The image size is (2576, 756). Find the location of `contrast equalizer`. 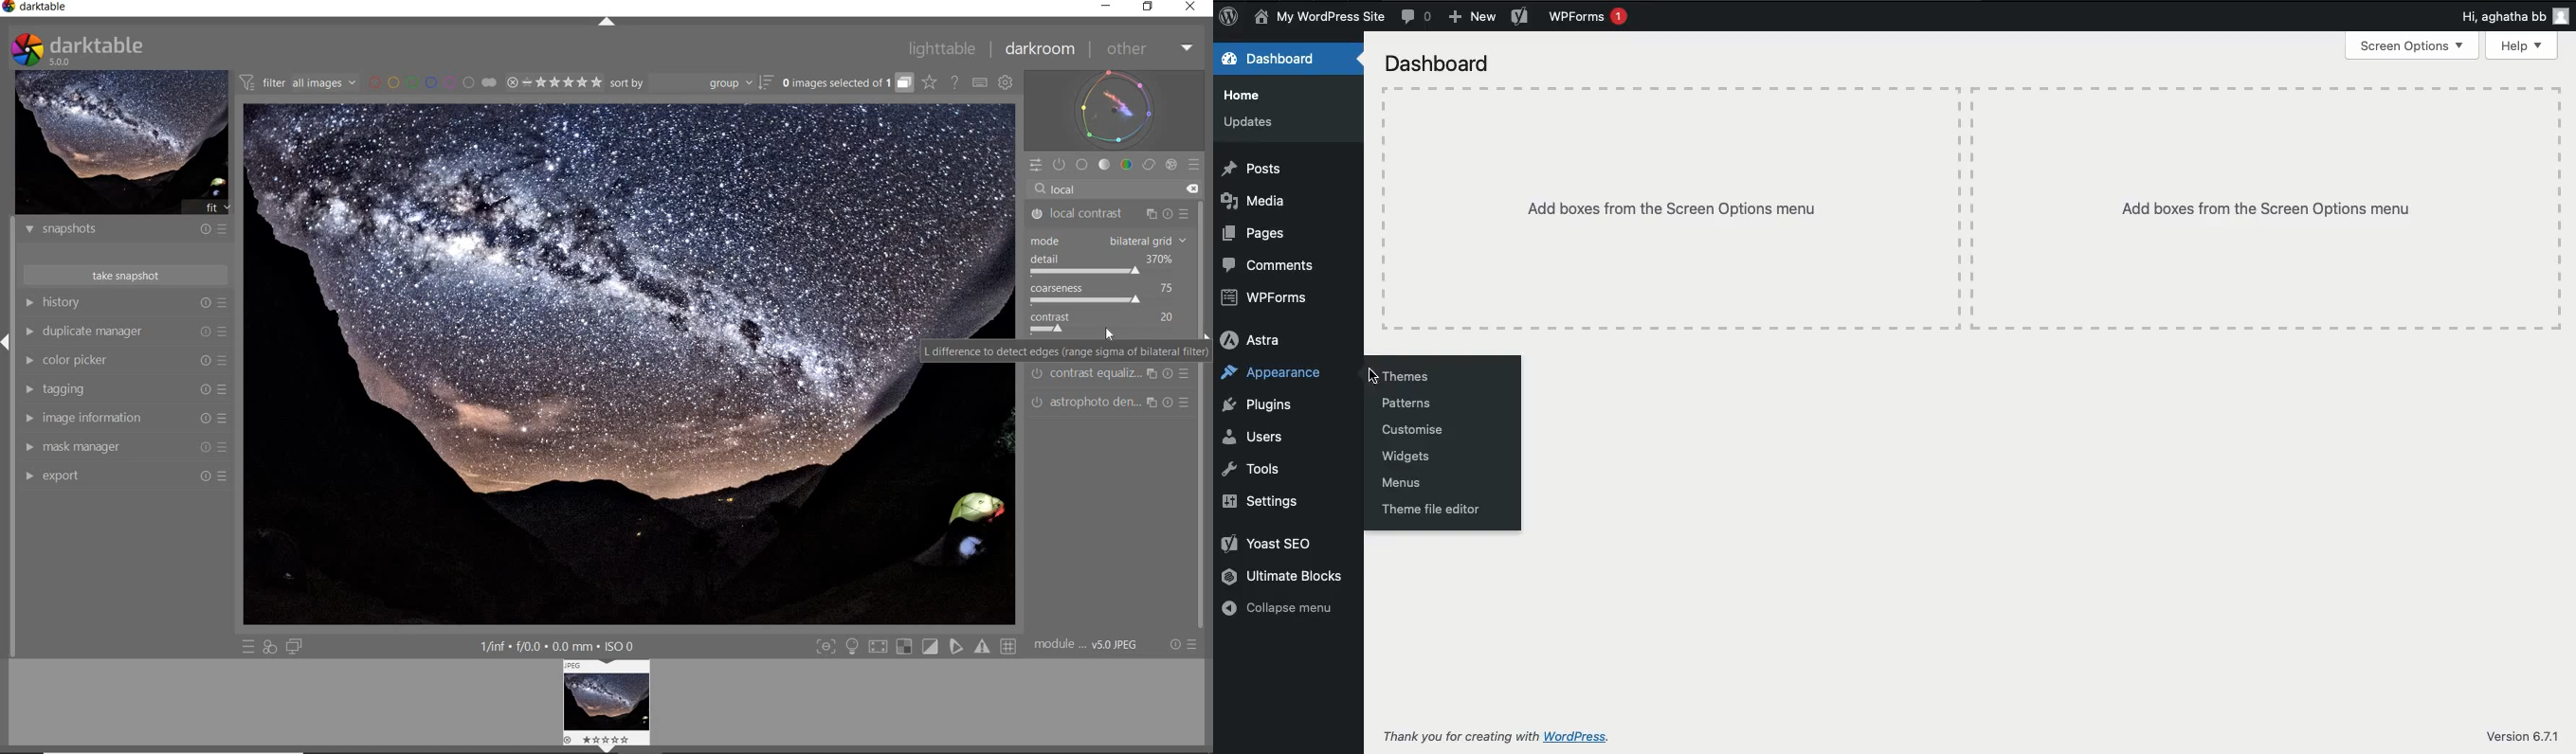

contrast equalizer is located at coordinates (1096, 376).